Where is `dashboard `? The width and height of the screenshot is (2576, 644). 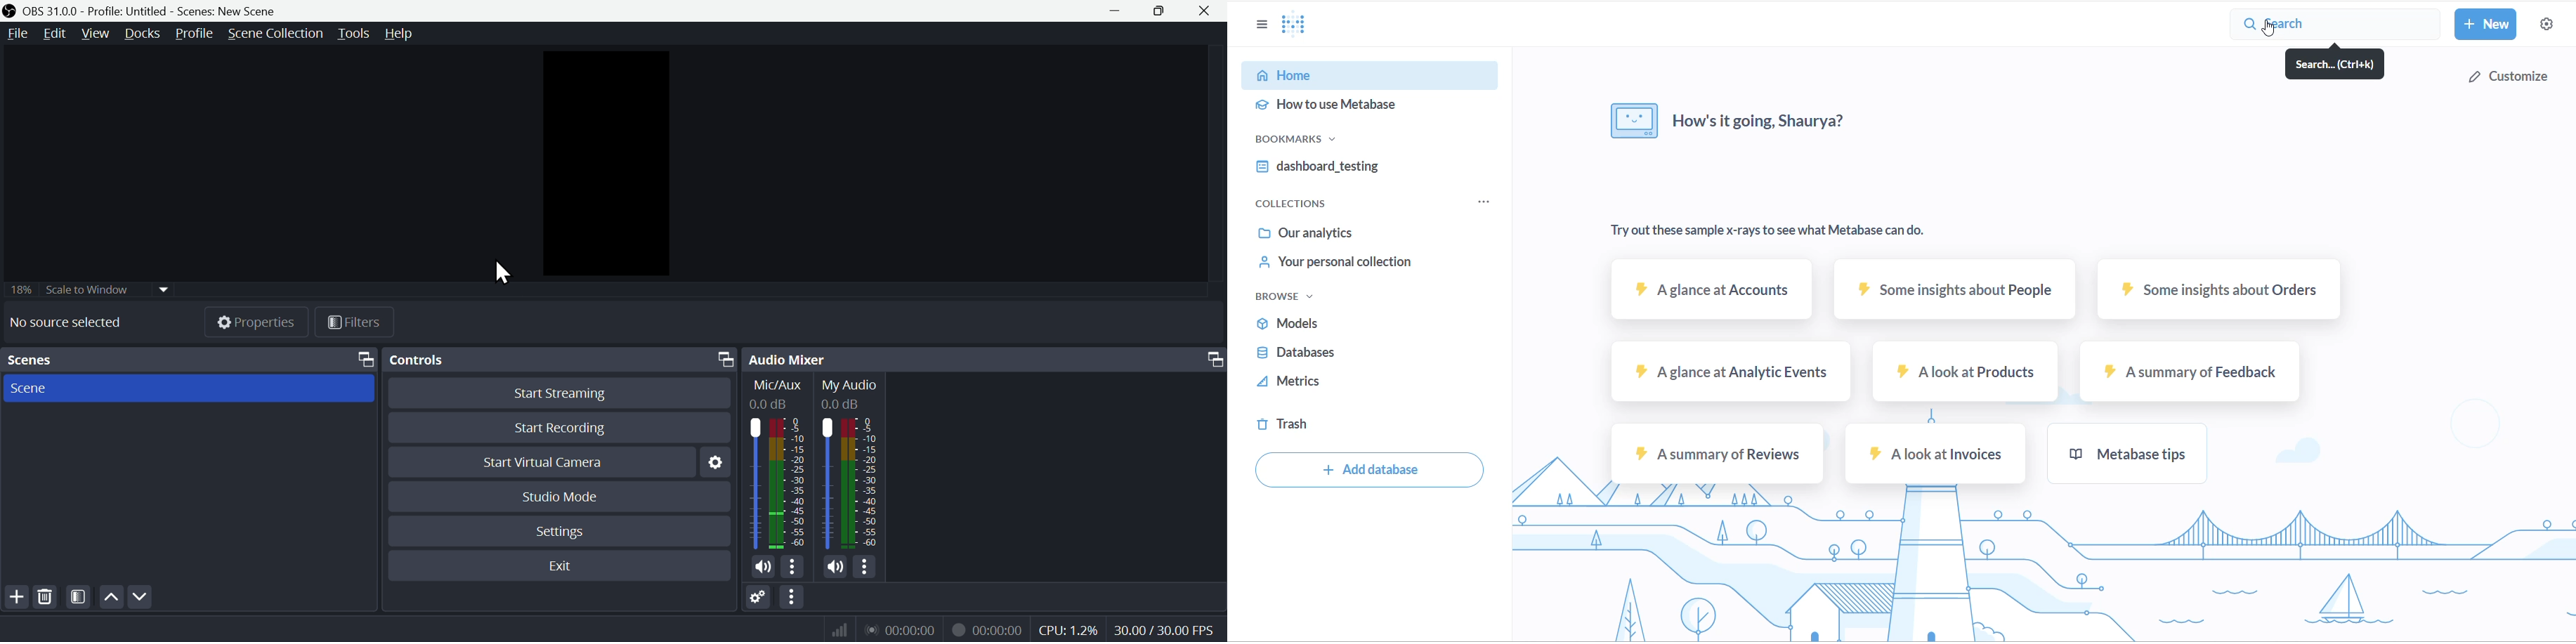 dashboard  is located at coordinates (1363, 169).